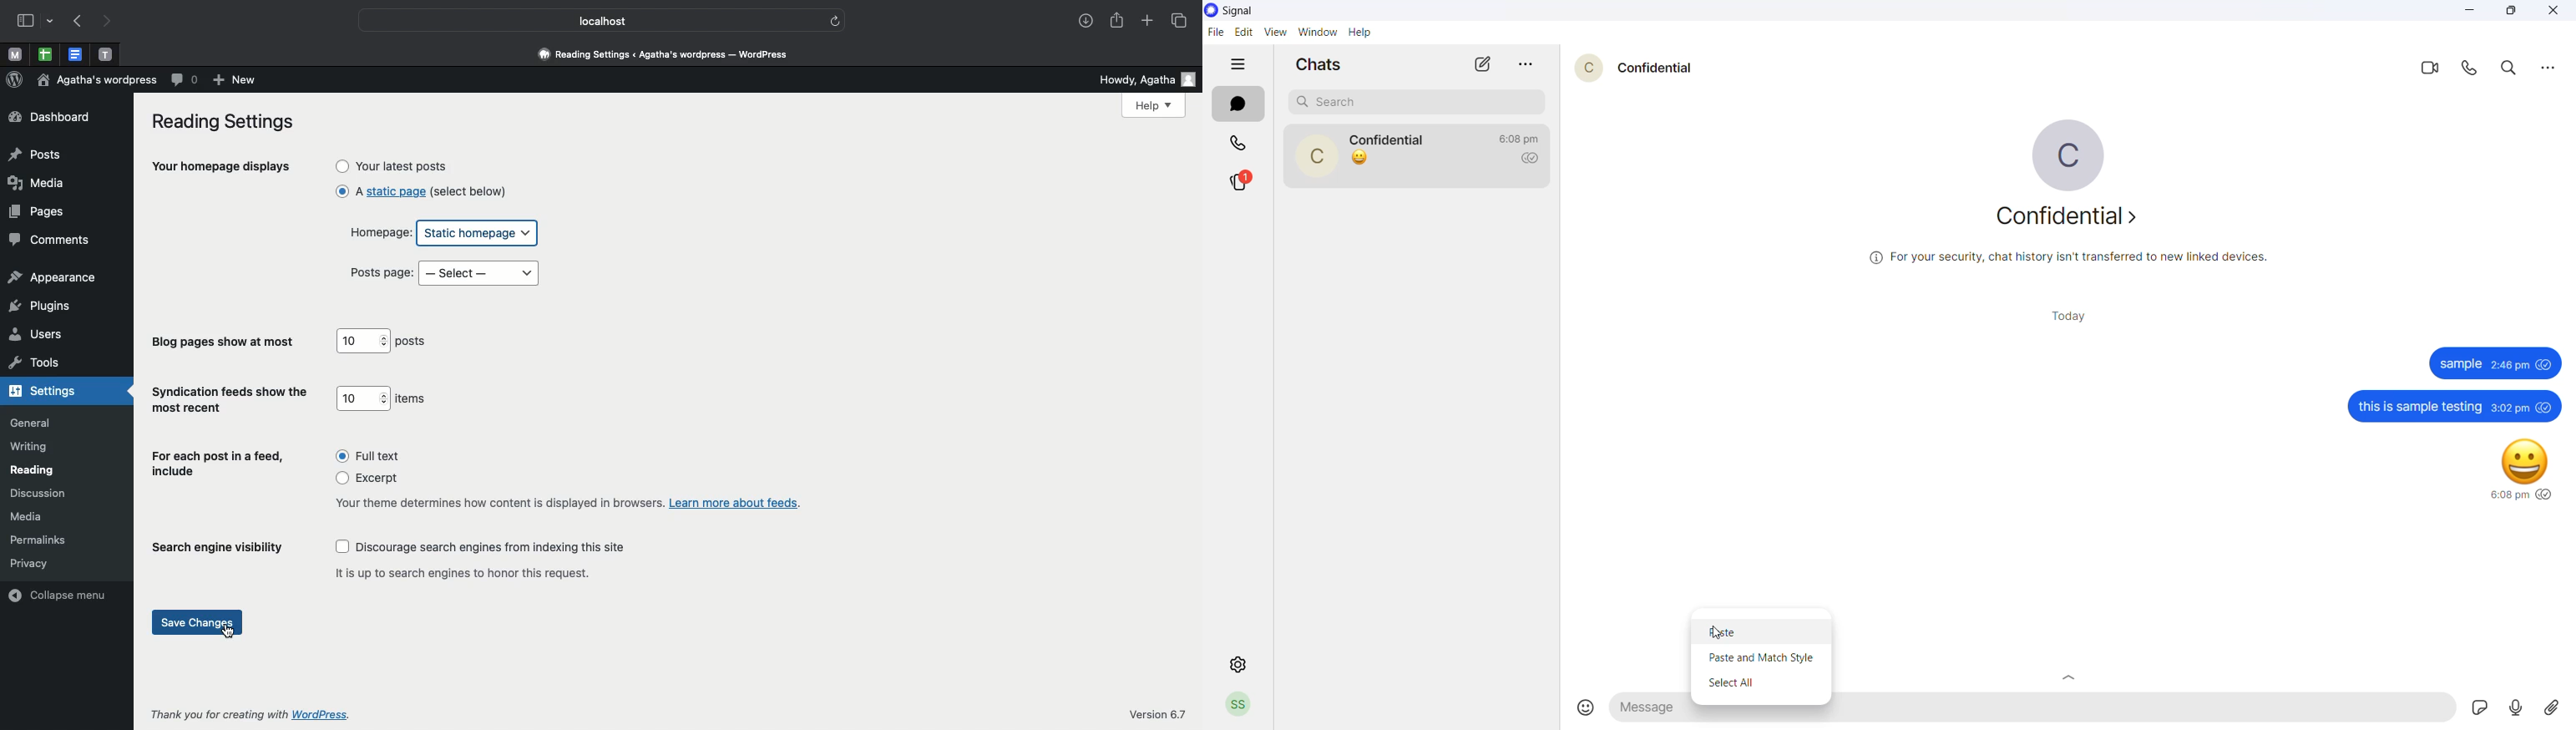 The image size is (2576, 756). What do you see at coordinates (30, 448) in the screenshot?
I see `writing` at bounding box center [30, 448].